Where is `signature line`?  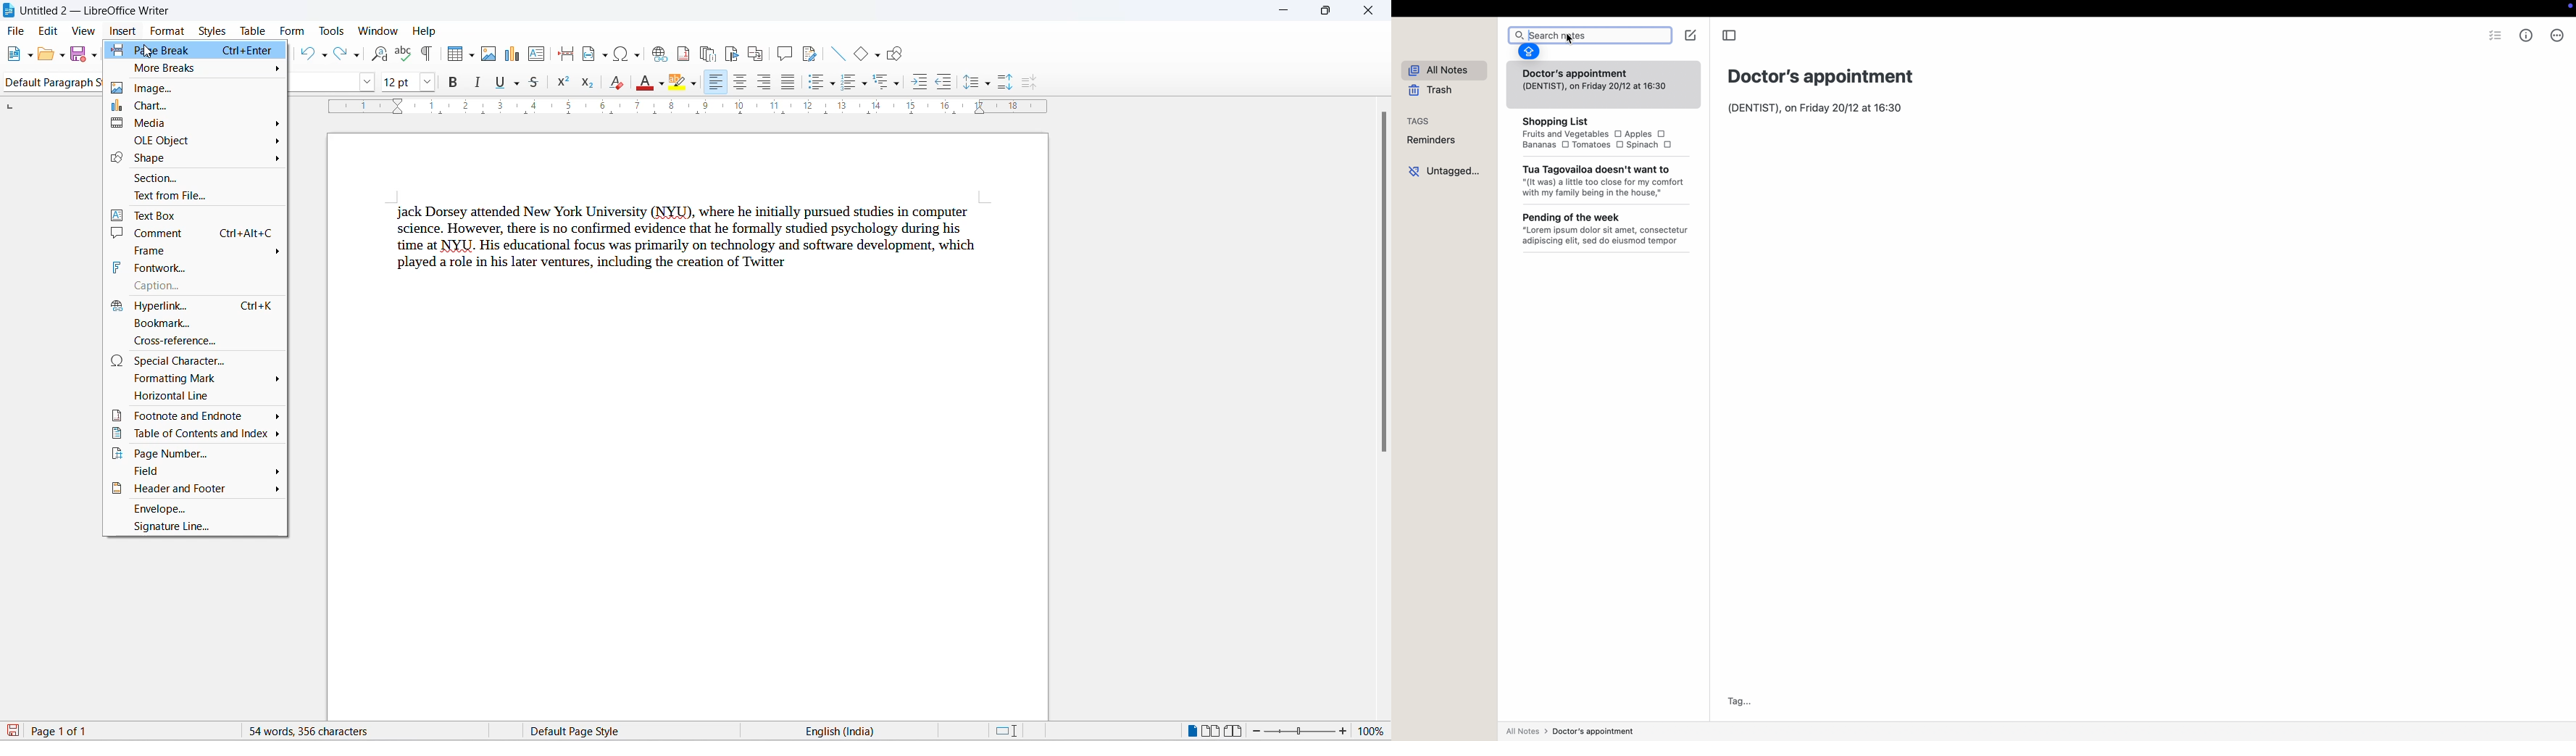 signature line is located at coordinates (196, 529).